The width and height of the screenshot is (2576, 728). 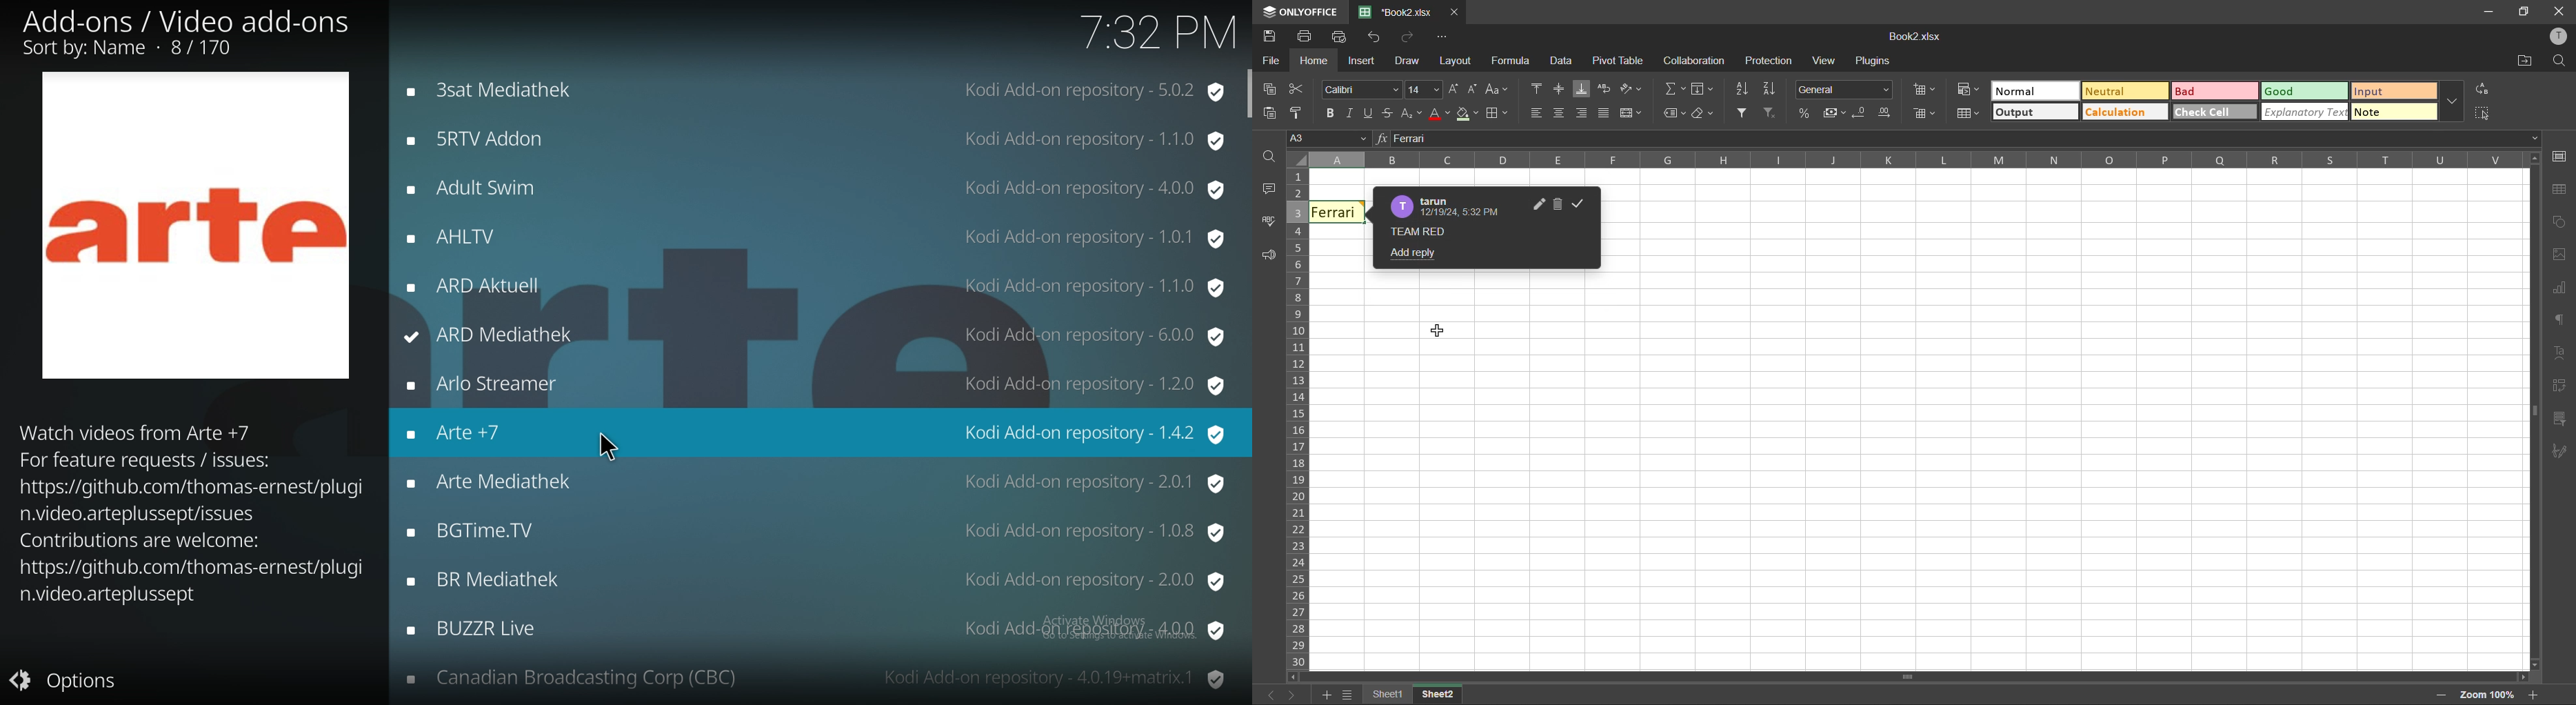 I want to click on add on, so click(x=816, y=138).